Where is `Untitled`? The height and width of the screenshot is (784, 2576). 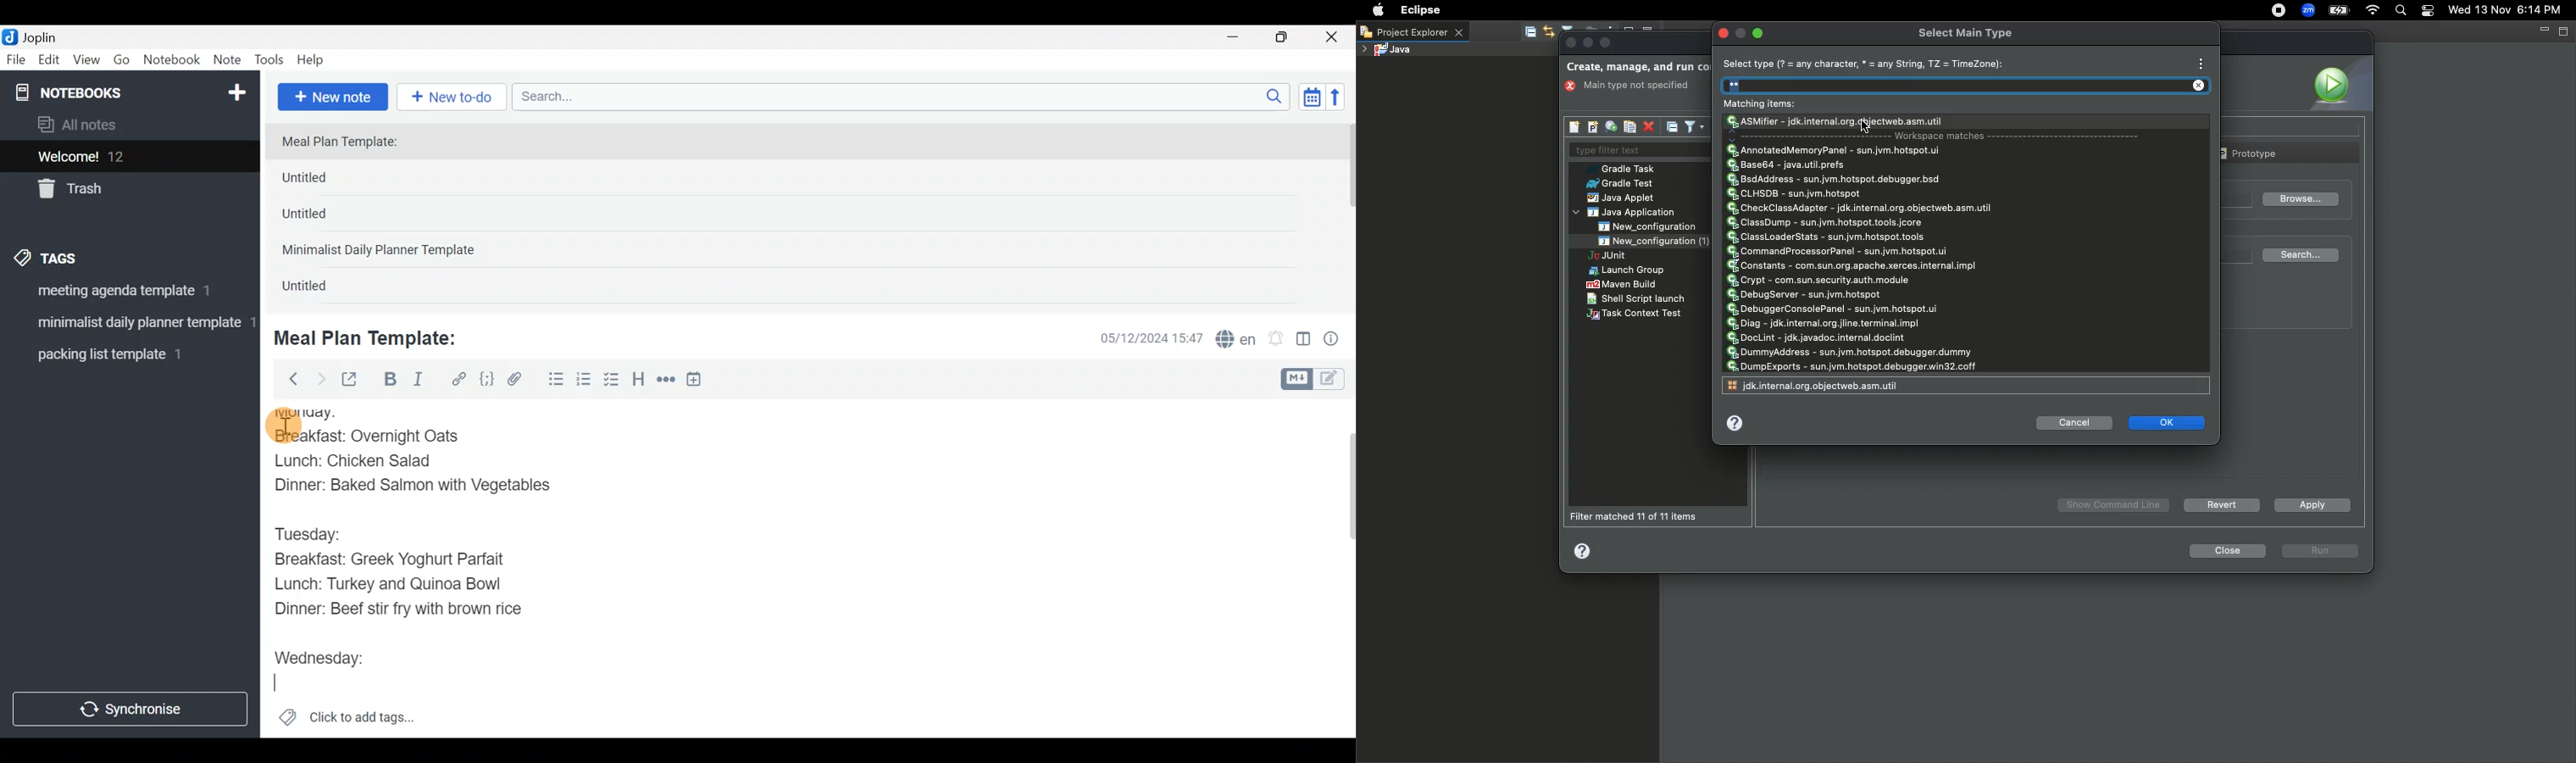 Untitled is located at coordinates (328, 181).